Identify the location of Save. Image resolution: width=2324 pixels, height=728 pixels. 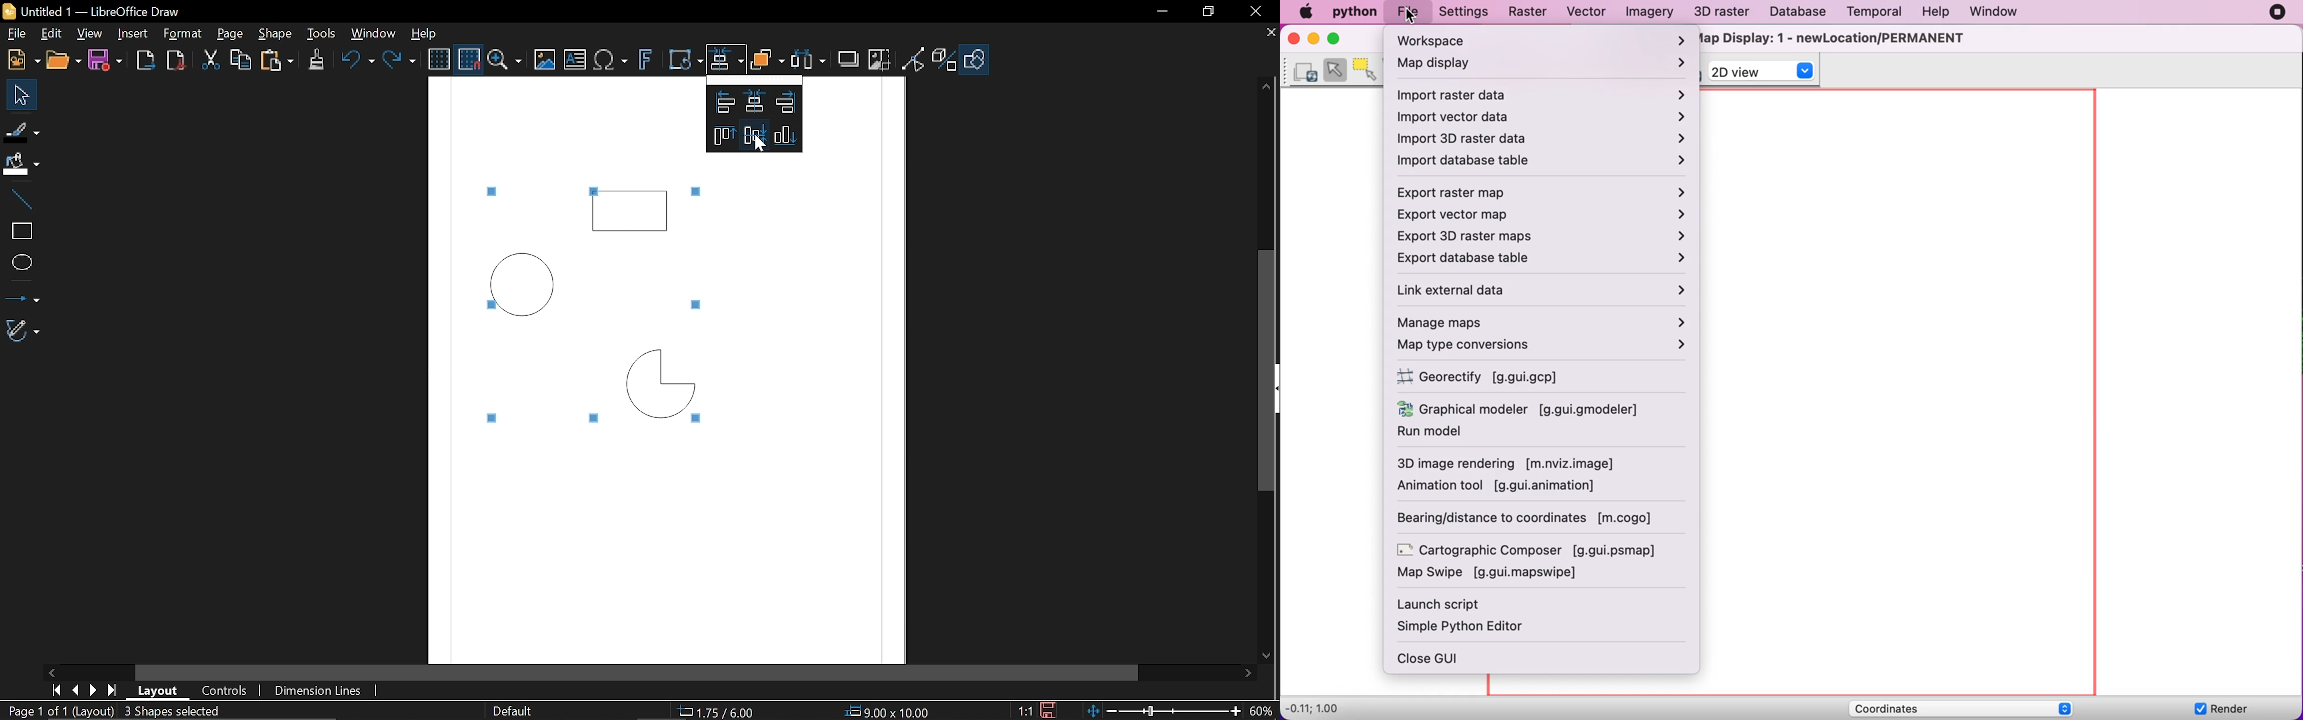
(106, 60).